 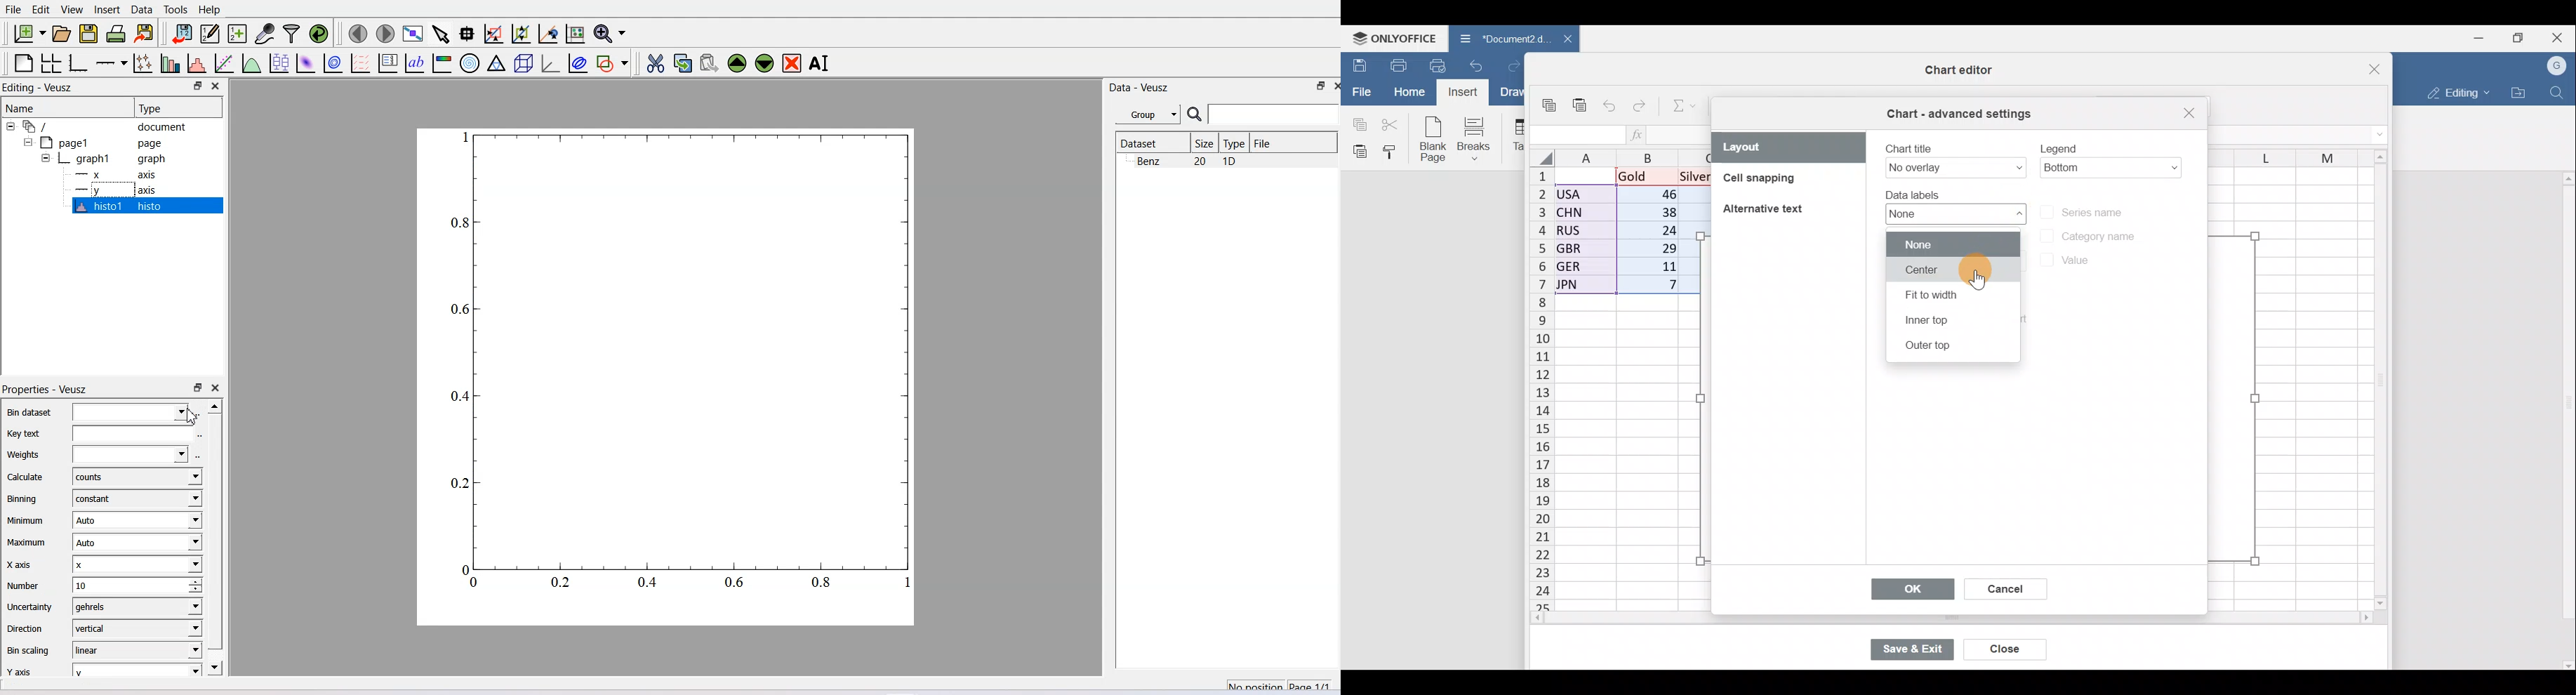 I want to click on Editing mode, so click(x=2457, y=90).